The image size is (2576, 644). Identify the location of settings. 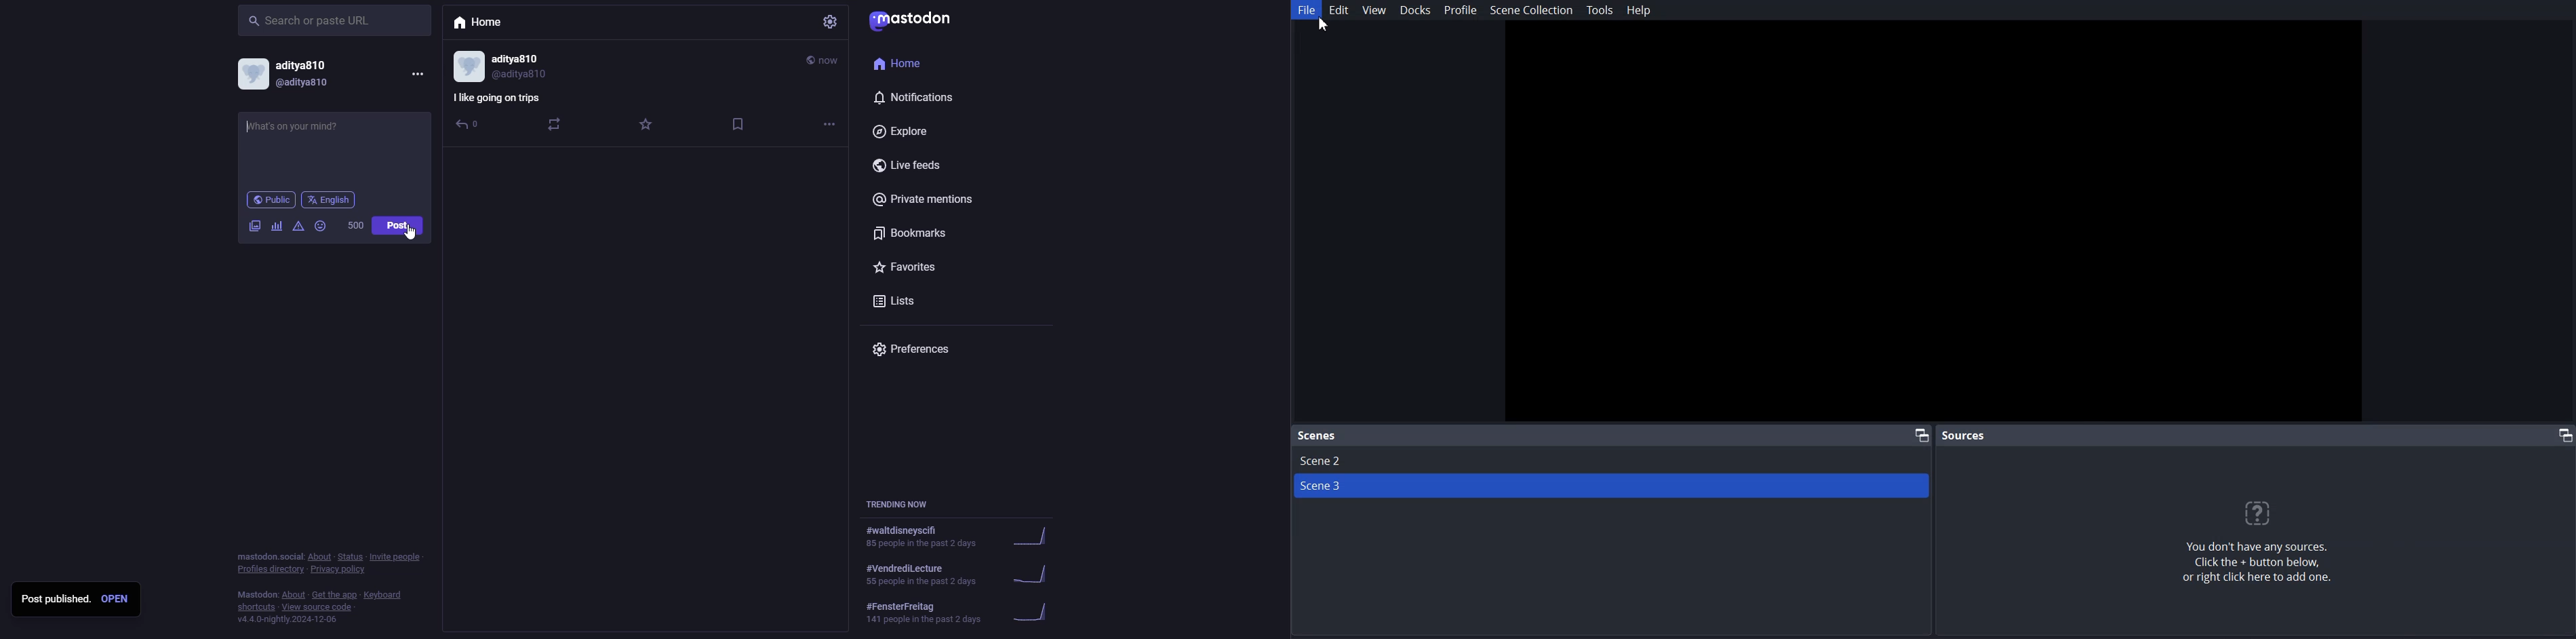
(832, 22).